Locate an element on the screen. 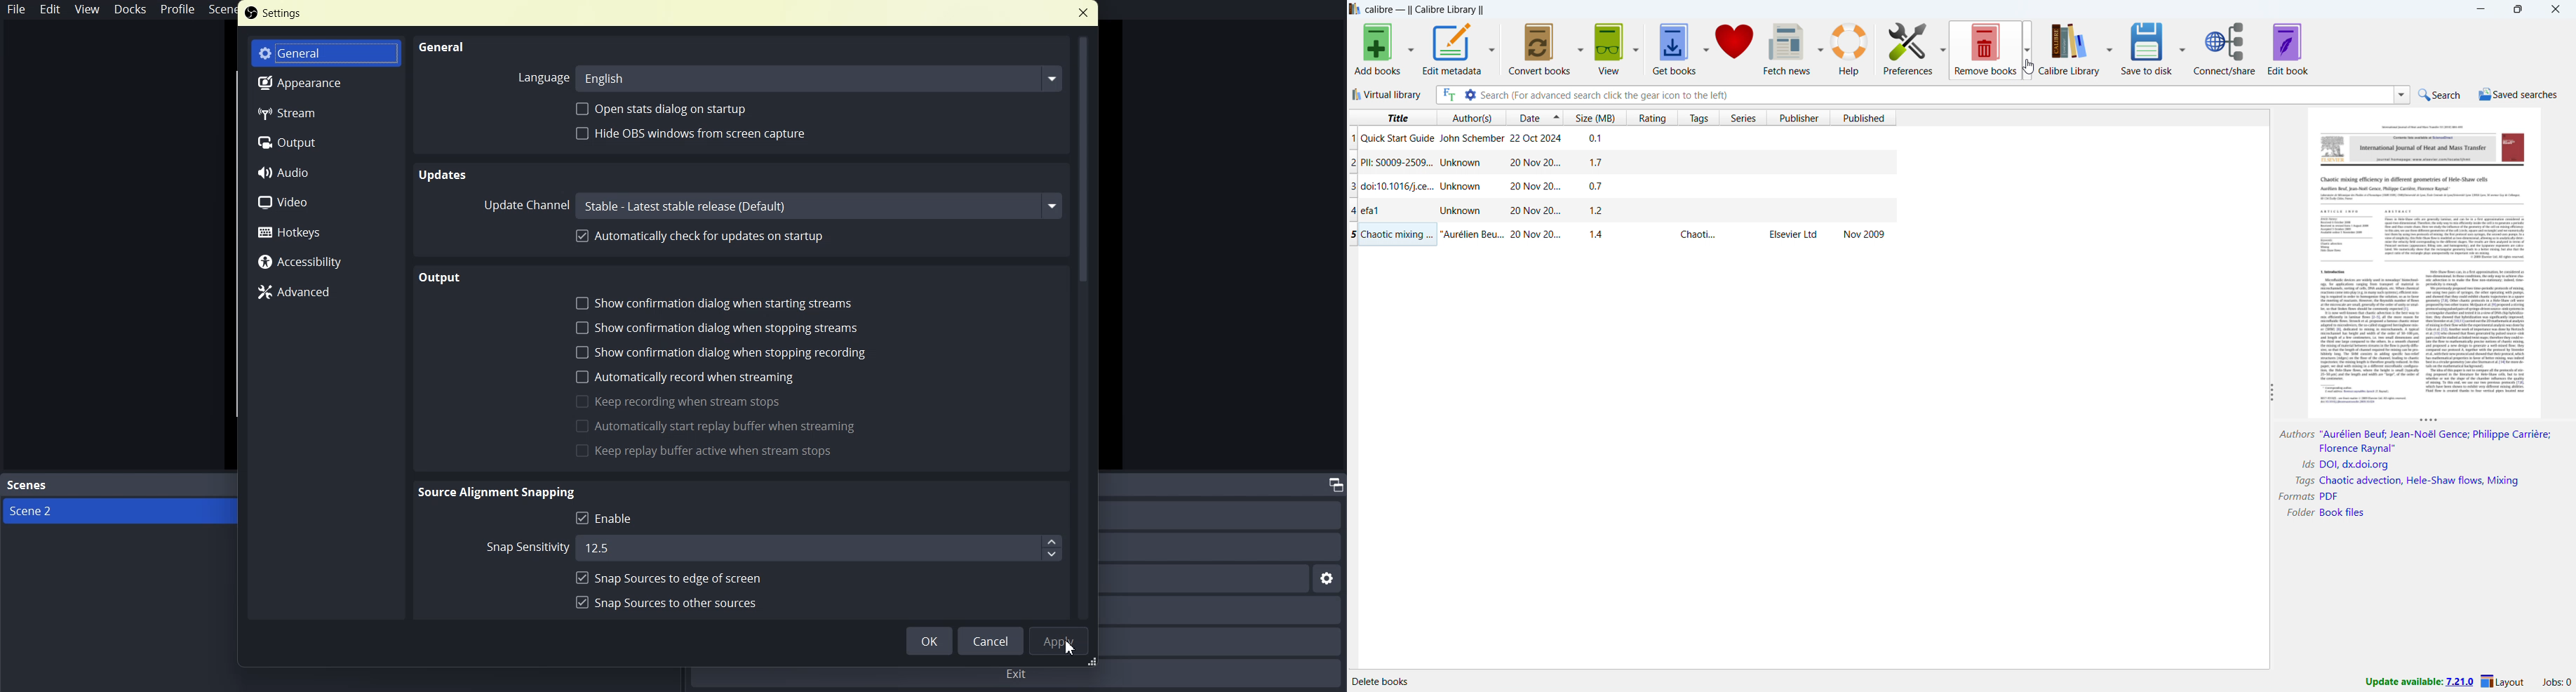  help is located at coordinates (1849, 51).